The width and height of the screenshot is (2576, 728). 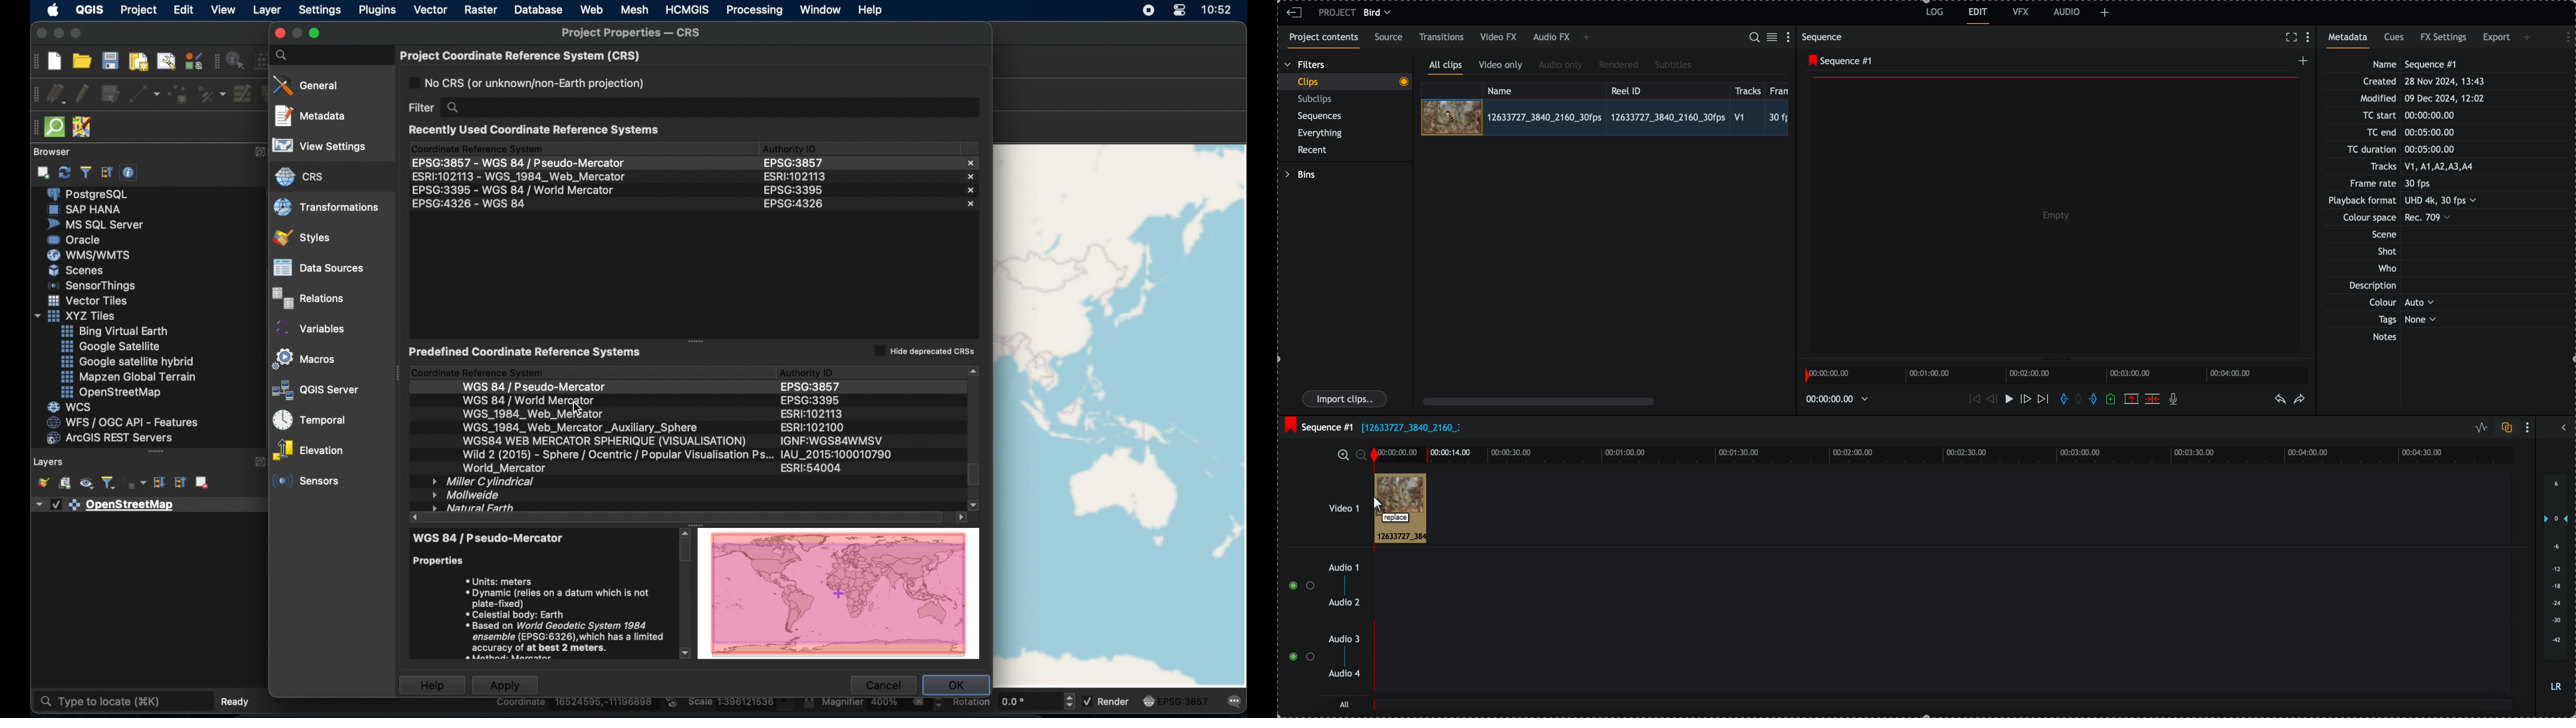 I want to click on add panel, so click(x=1586, y=38).